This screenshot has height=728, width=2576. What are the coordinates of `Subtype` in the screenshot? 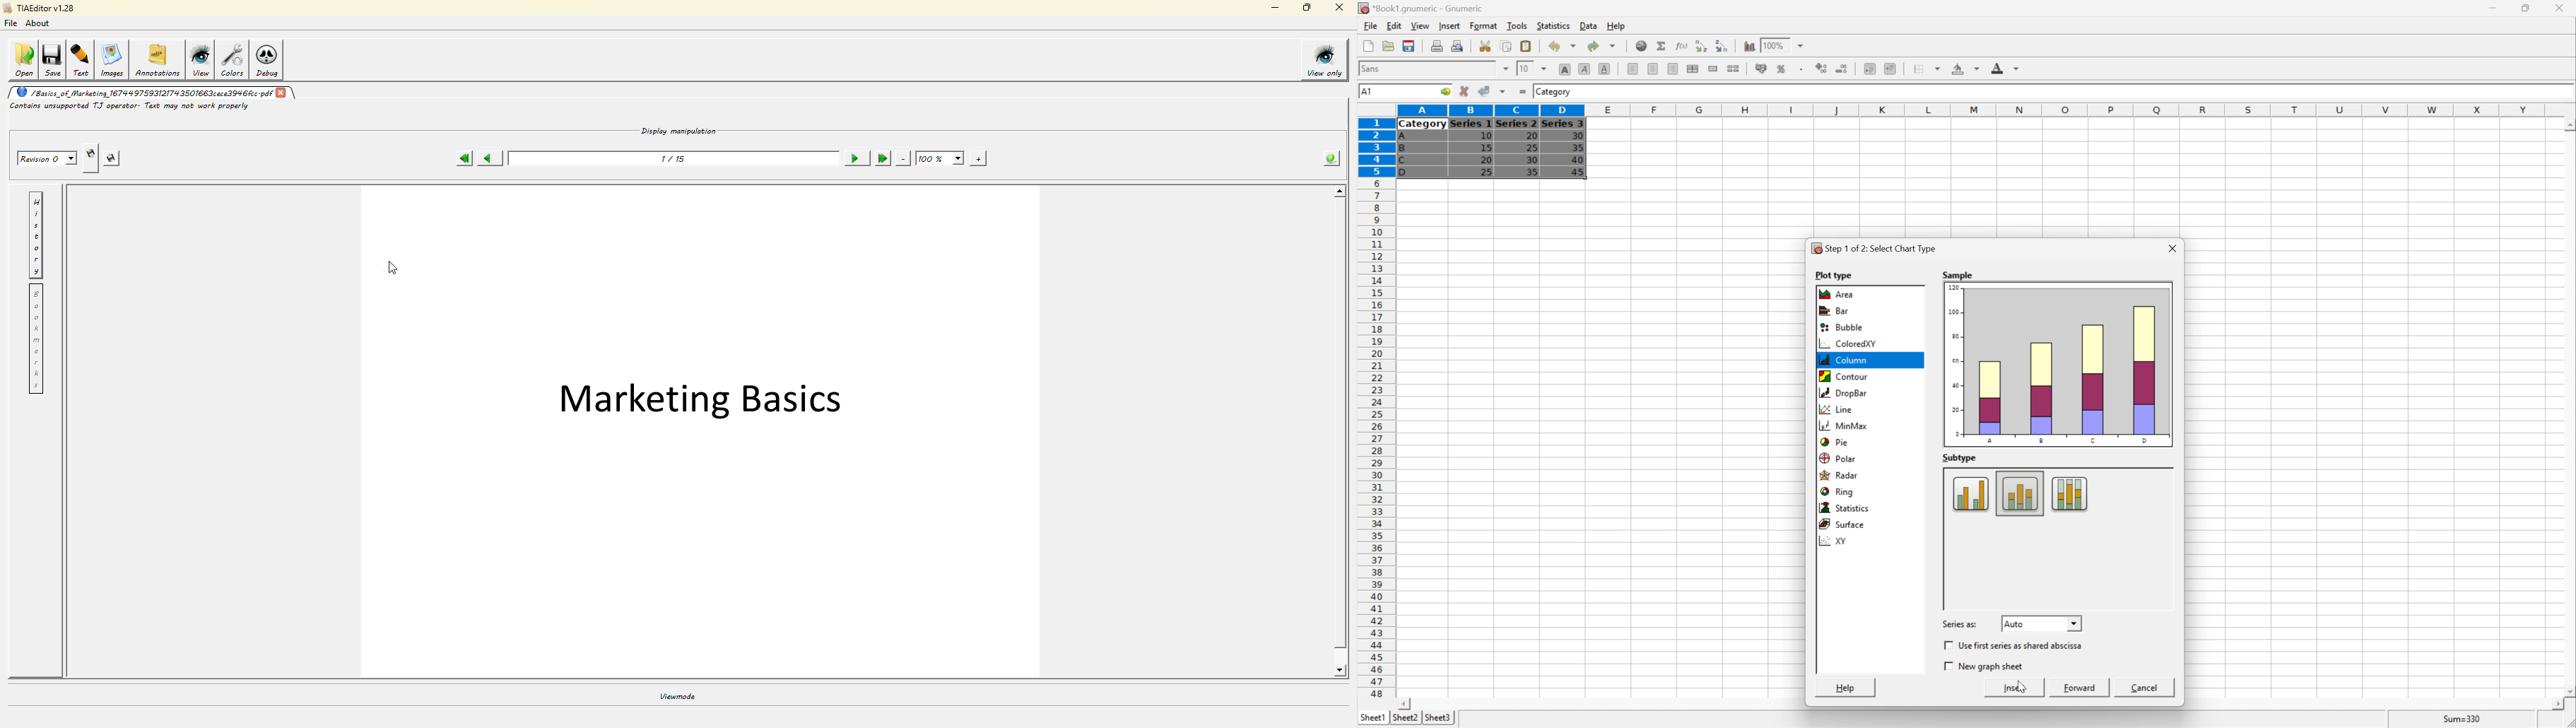 It's located at (1960, 459).